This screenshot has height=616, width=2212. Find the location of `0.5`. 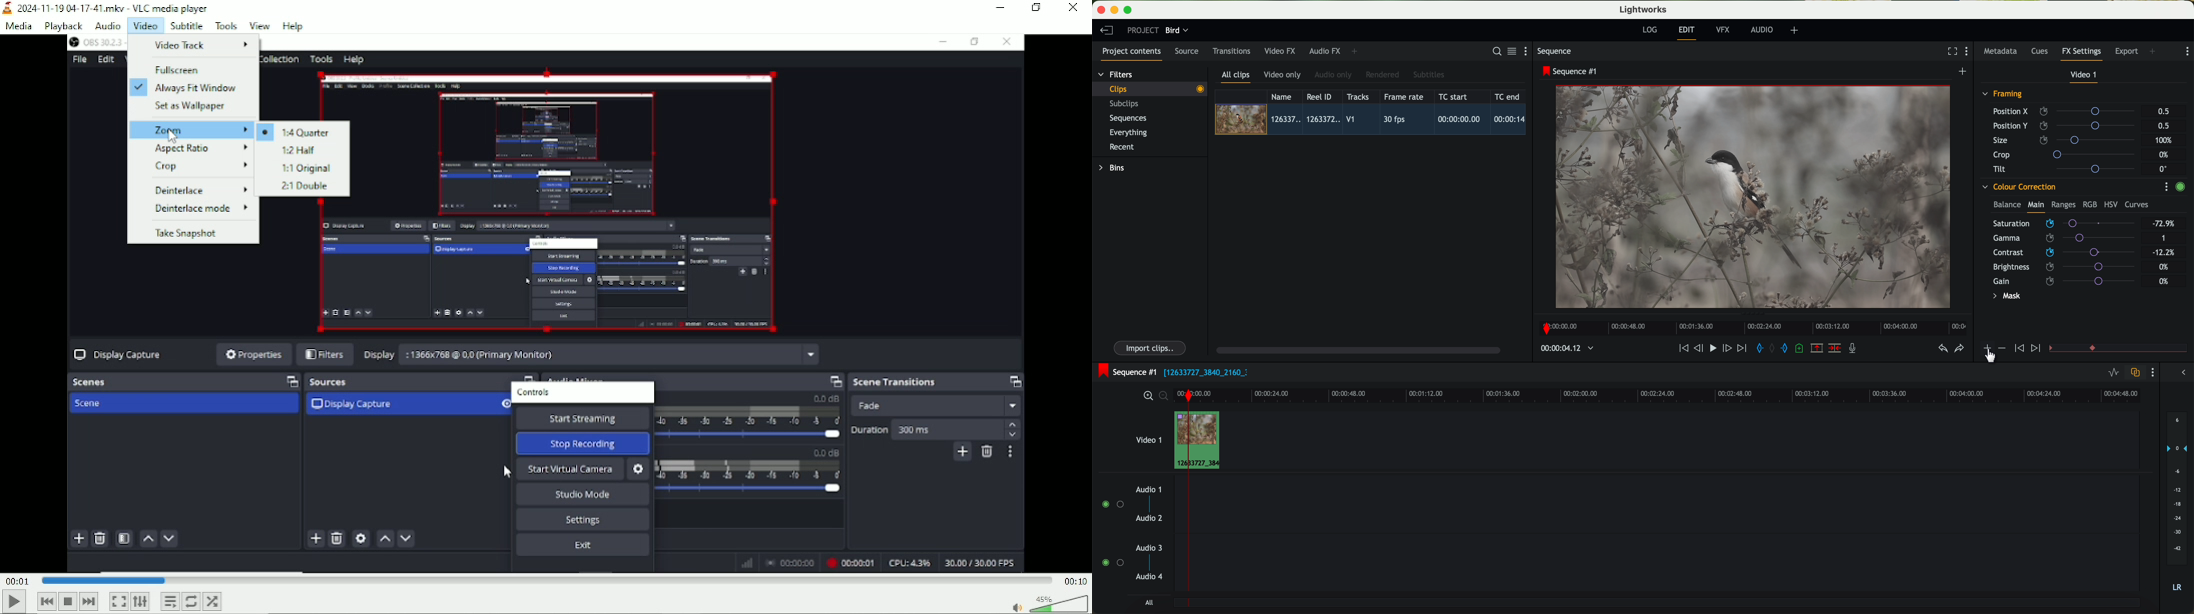

0.5 is located at coordinates (2164, 112).